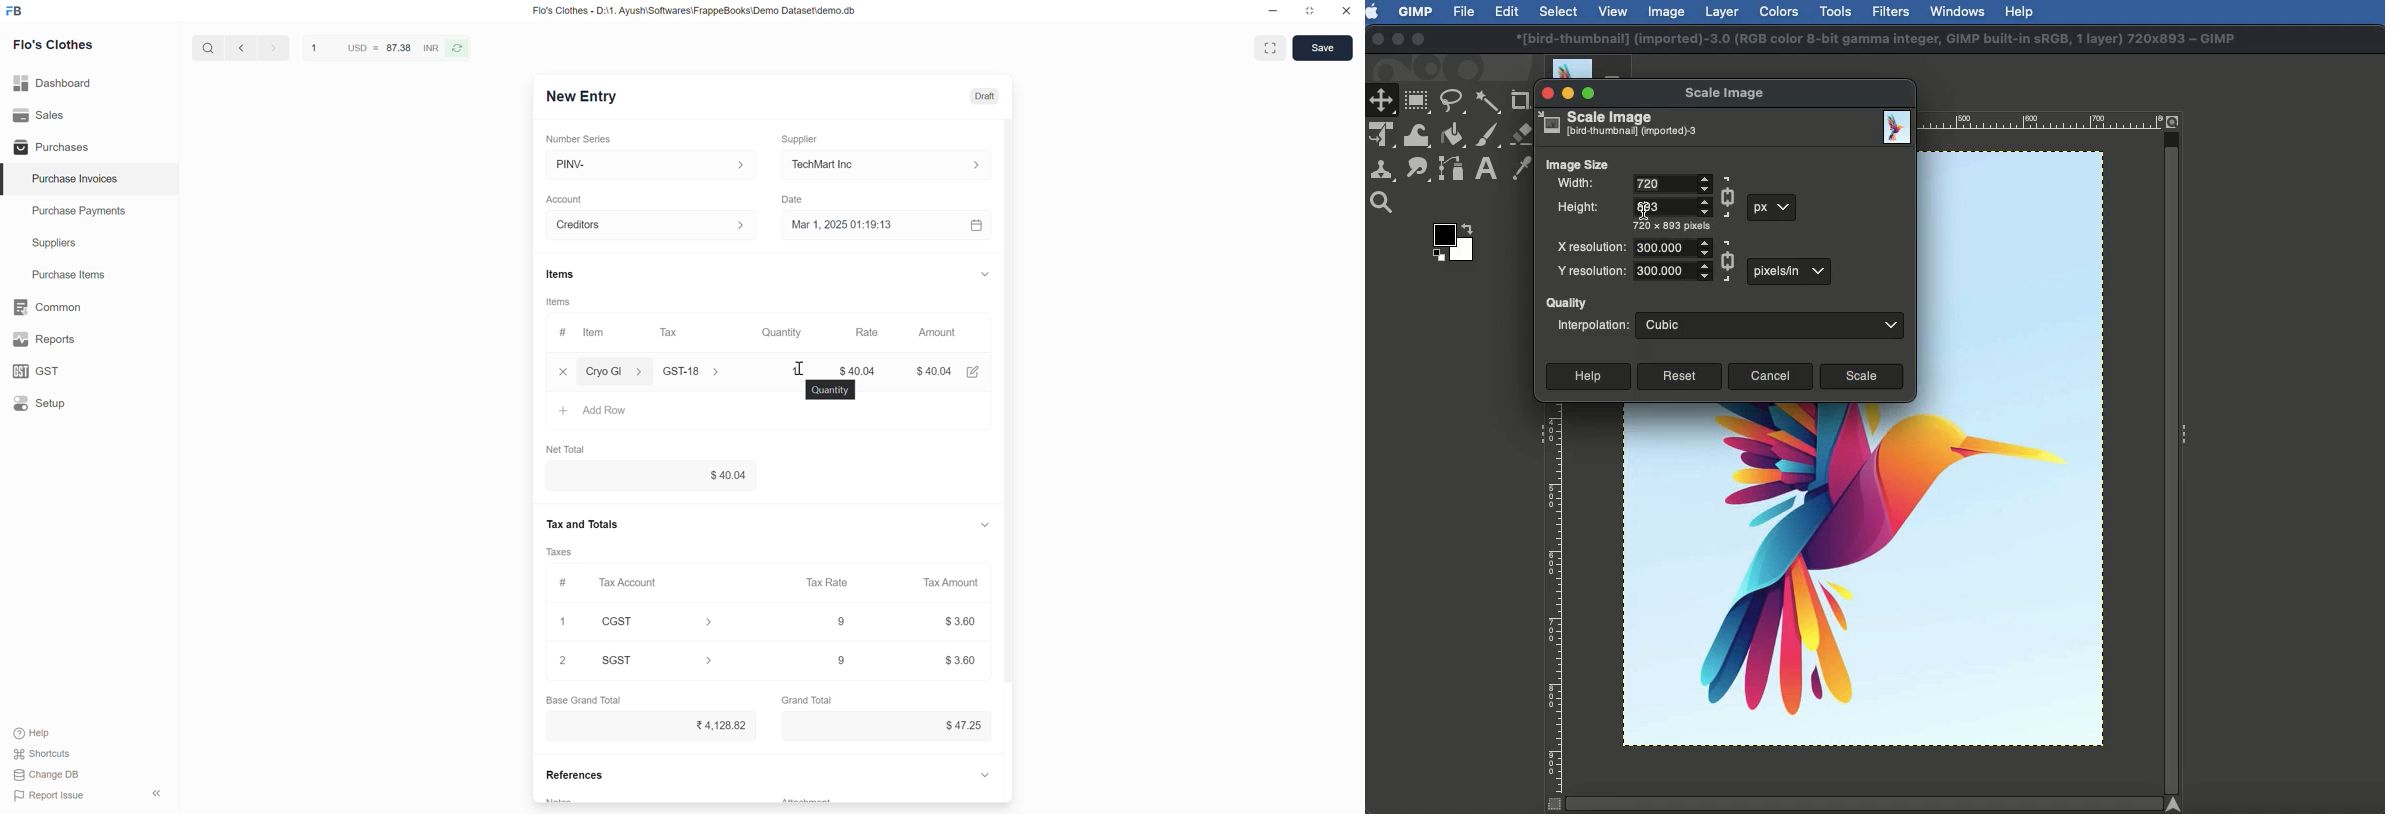 The height and width of the screenshot is (840, 2408). What do you see at coordinates (62, 273) in the screenshot?
I see `Purchase Items` at bounding box center [62, 273].